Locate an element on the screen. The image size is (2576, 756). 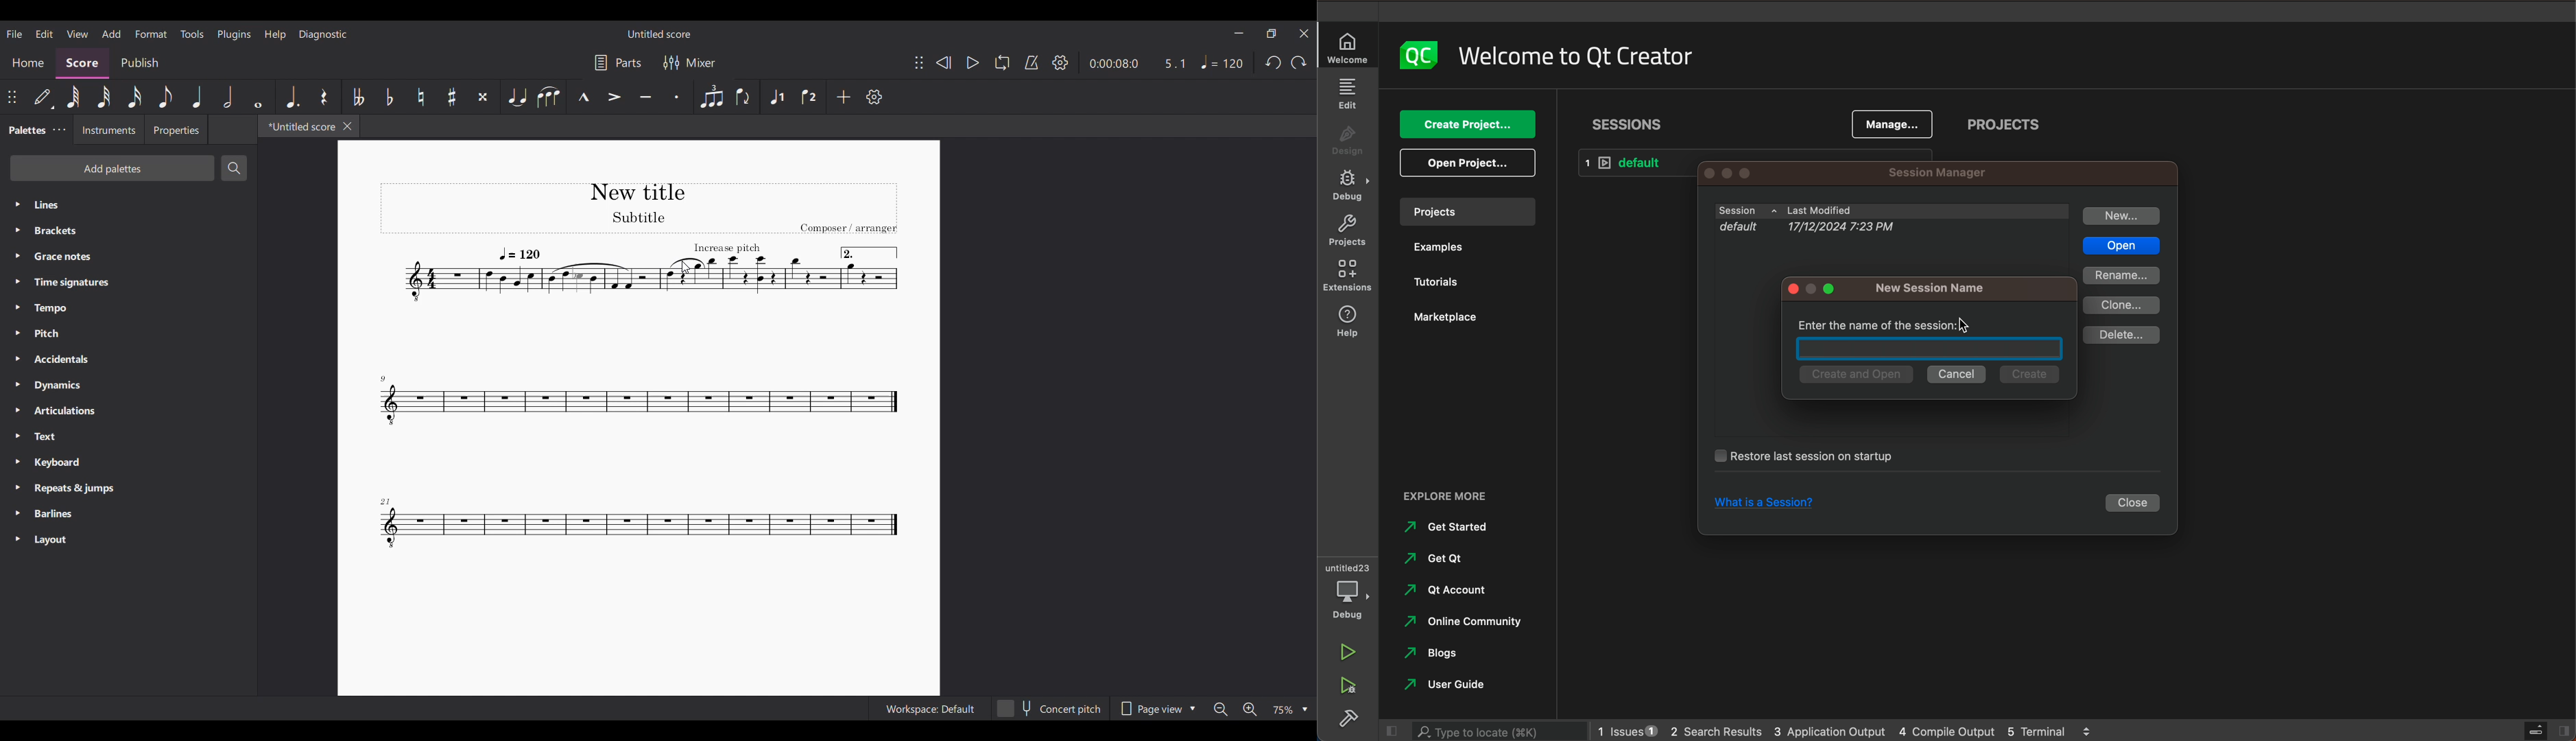
Concert pitch toggle is located at coordinates (1050, 708).